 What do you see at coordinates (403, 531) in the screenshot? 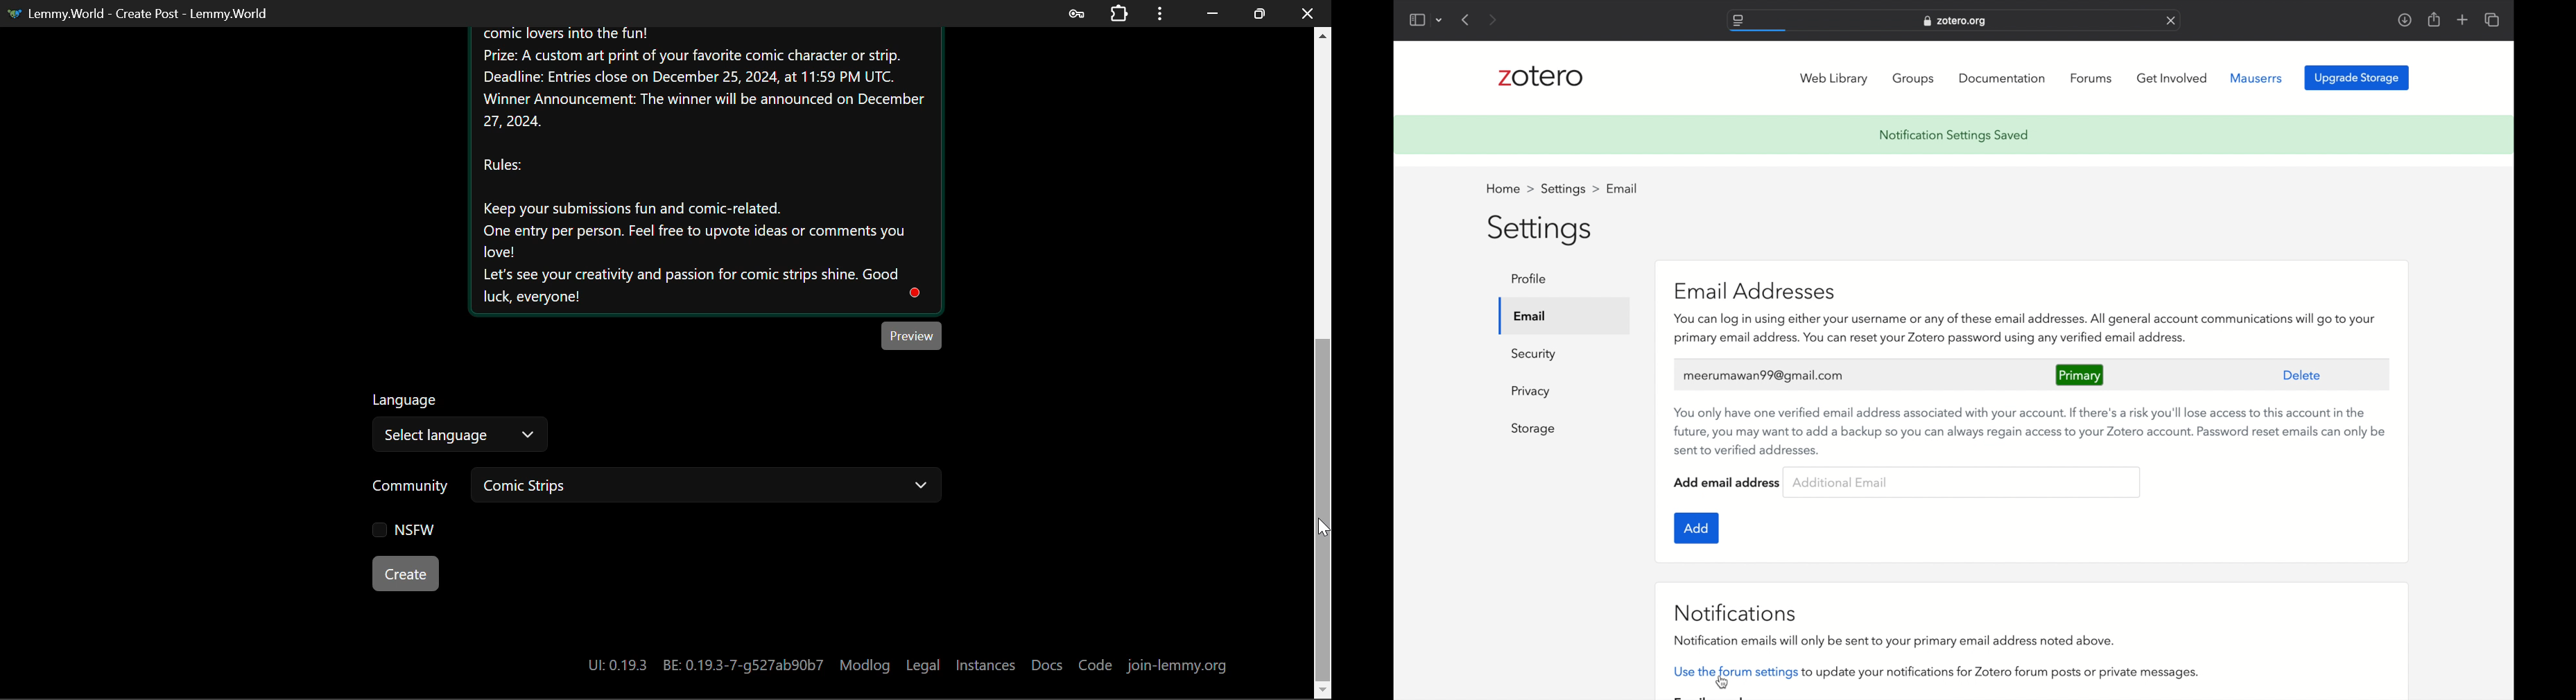
I see `NSFW` at bounding box center [403, 531].